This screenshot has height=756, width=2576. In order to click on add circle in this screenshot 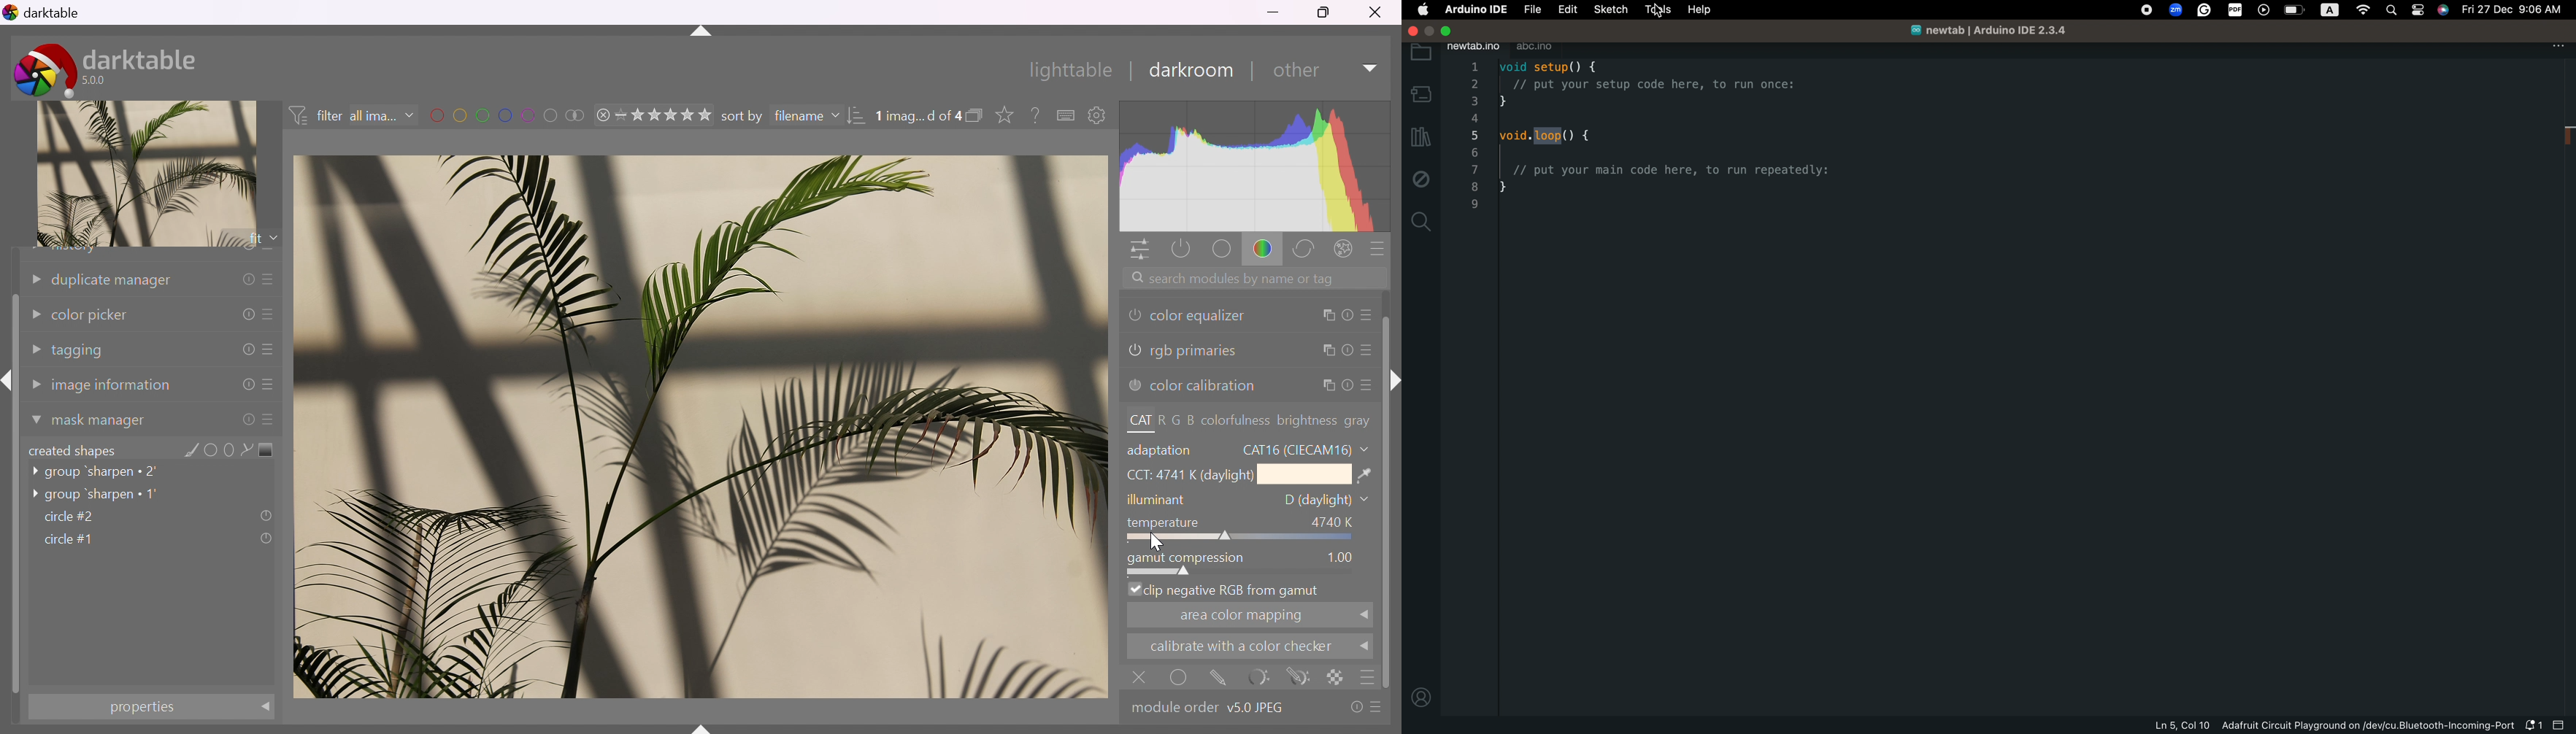, I will do `click(211, 450)`.